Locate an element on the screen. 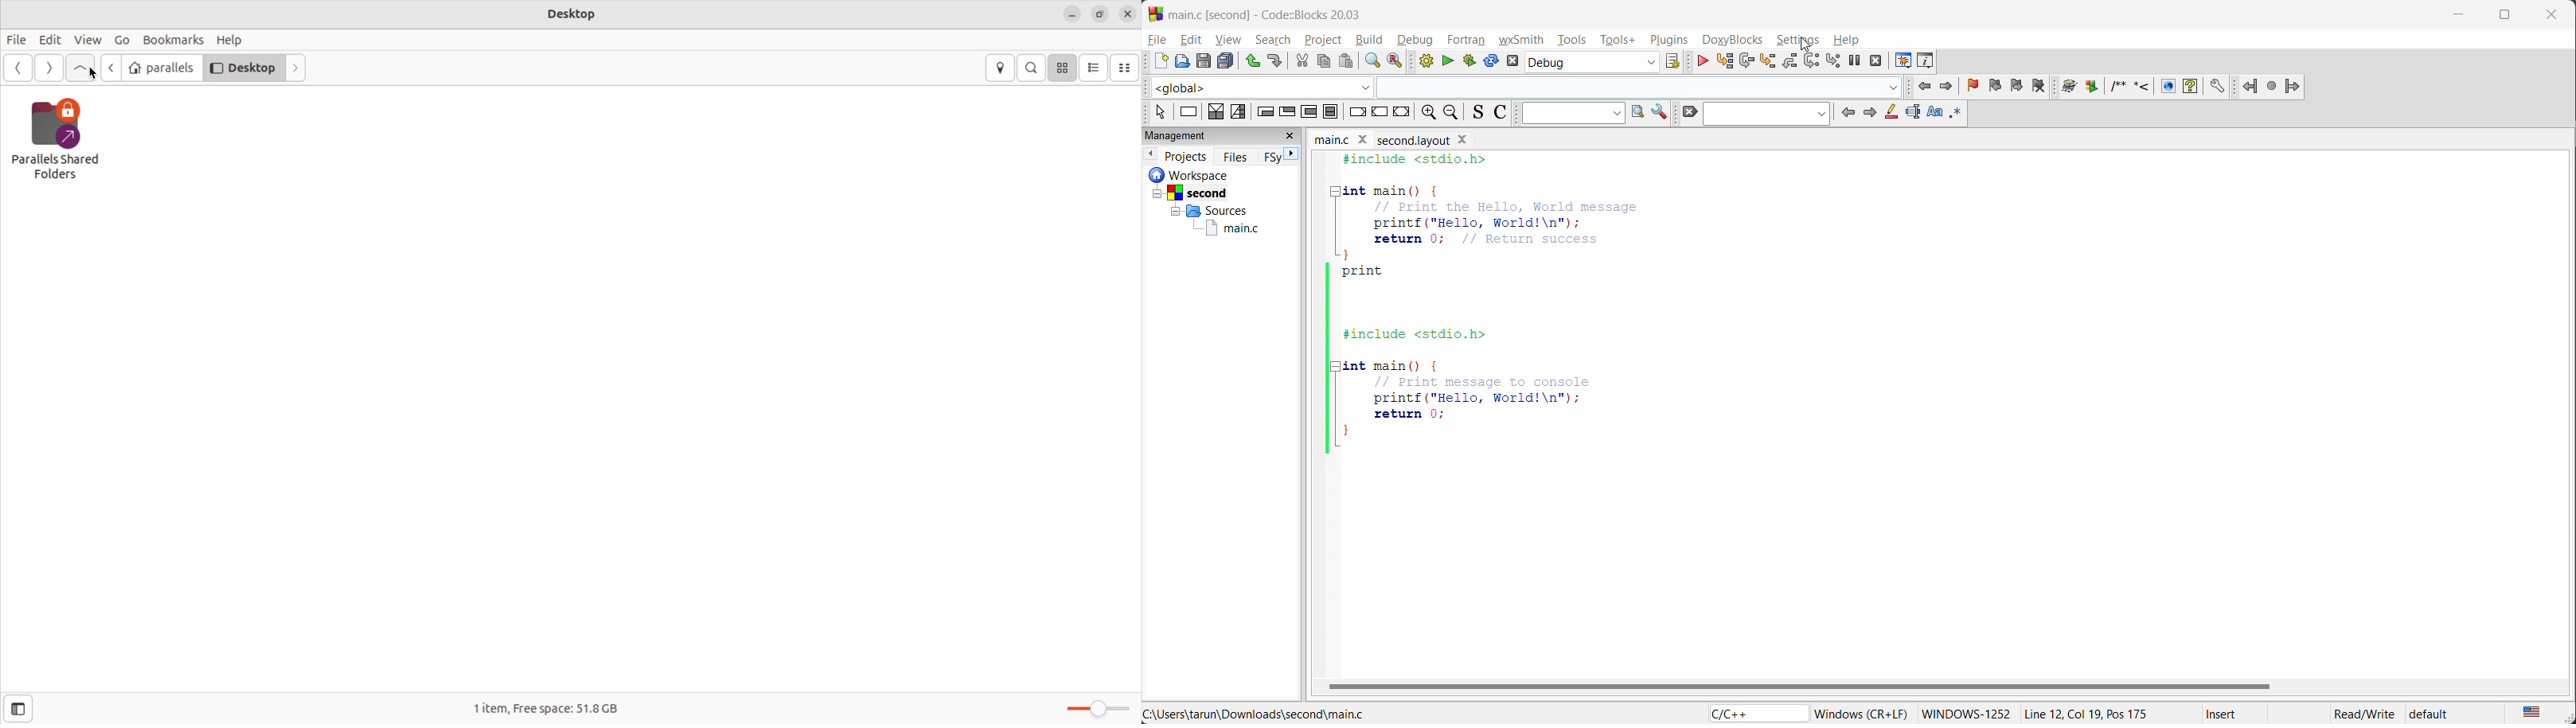  block instruction is located at coordinates (1330, 111).